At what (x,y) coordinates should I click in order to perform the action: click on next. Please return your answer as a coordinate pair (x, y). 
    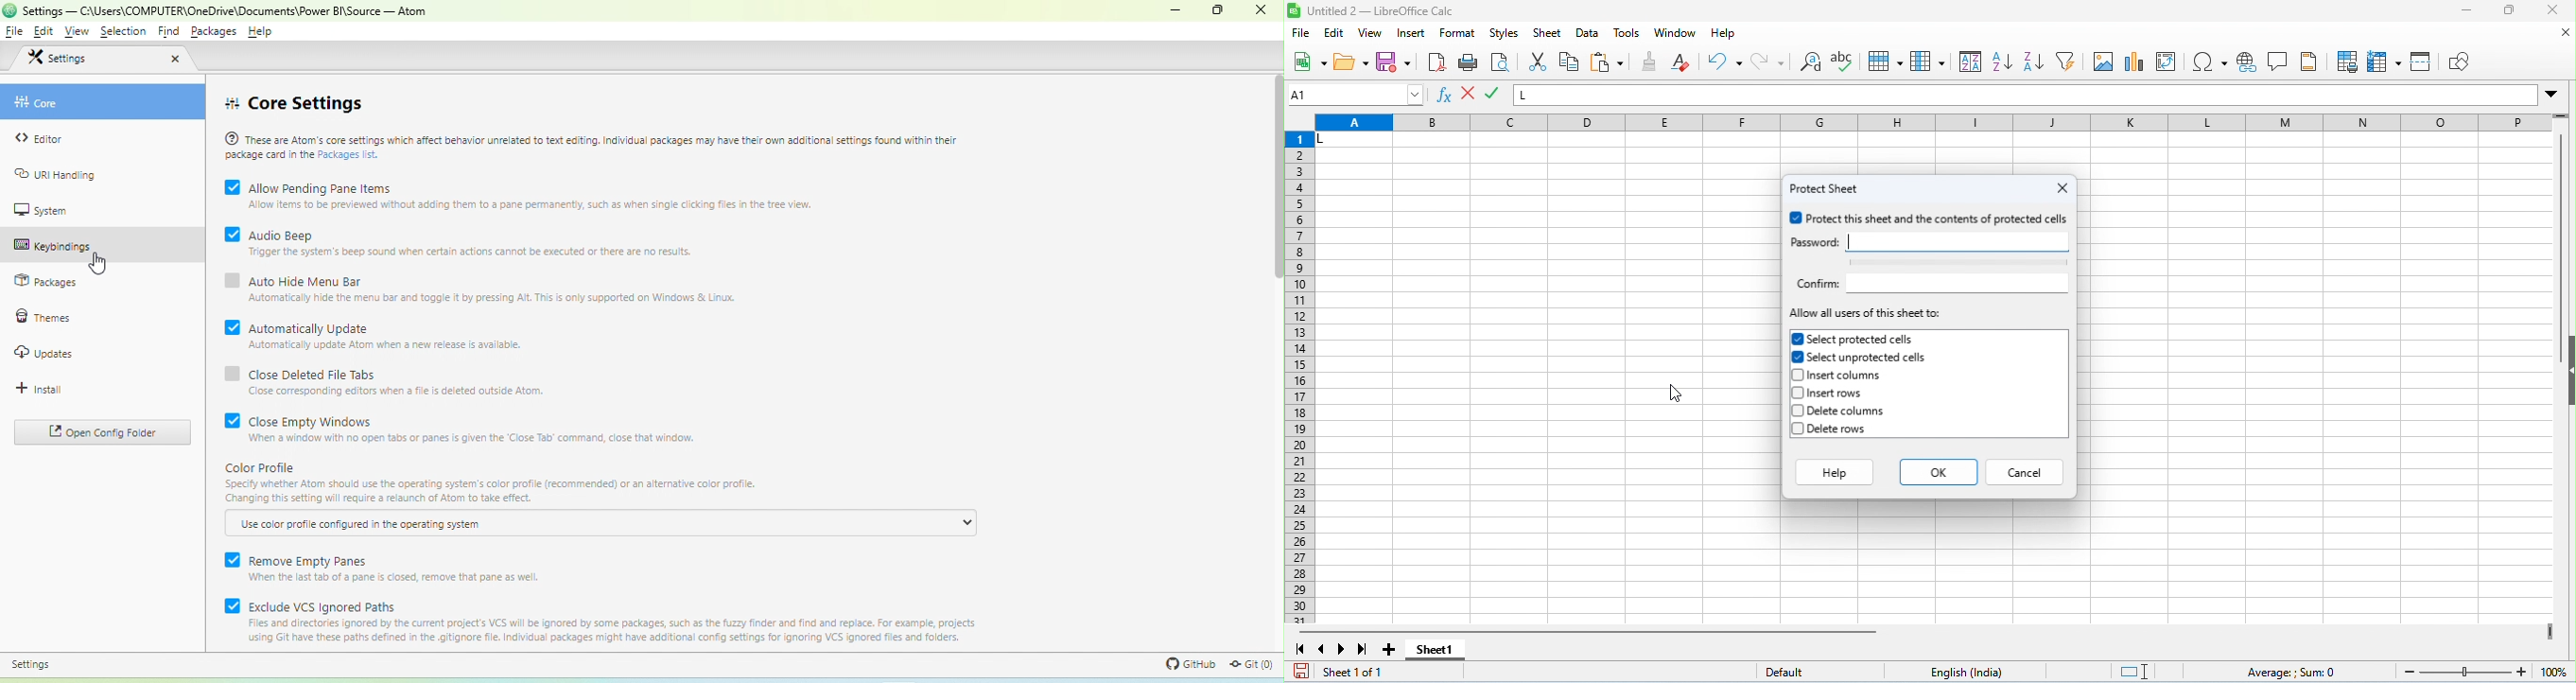
    Looking at the image, I should click on (1342, 649).